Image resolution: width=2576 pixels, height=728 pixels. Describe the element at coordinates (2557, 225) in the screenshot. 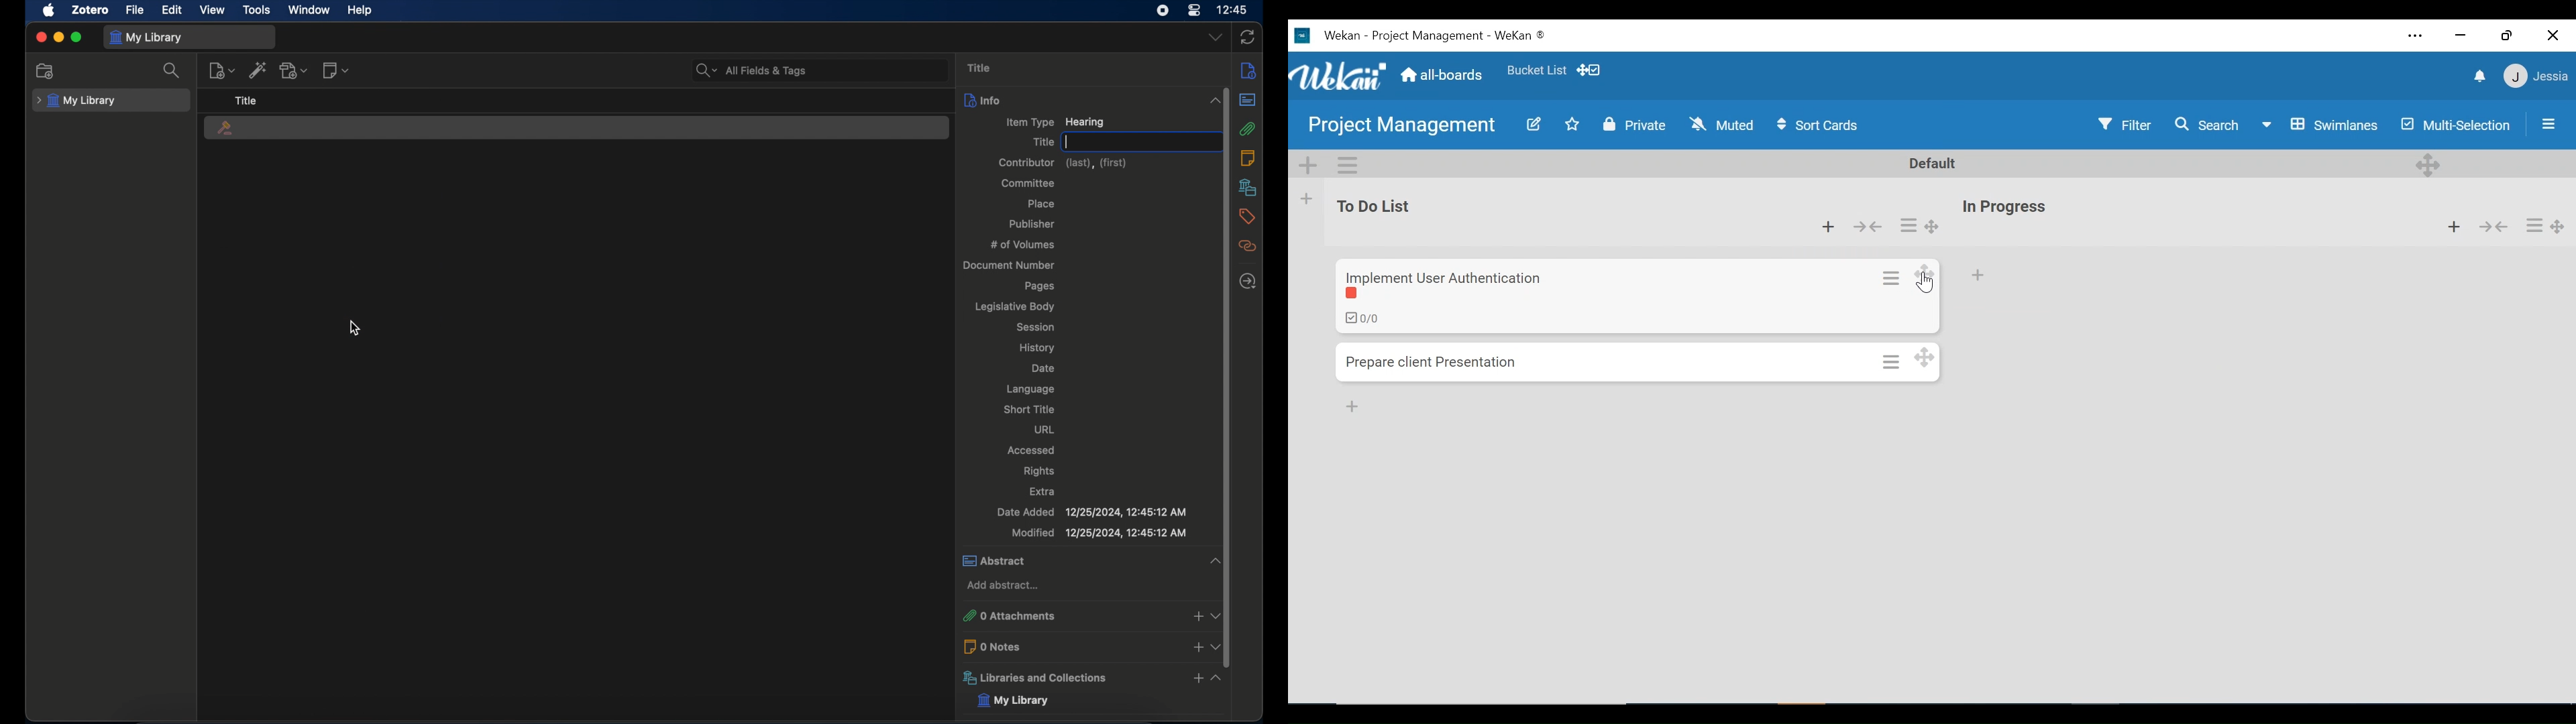

I see `Desktop drag handles` at that location.